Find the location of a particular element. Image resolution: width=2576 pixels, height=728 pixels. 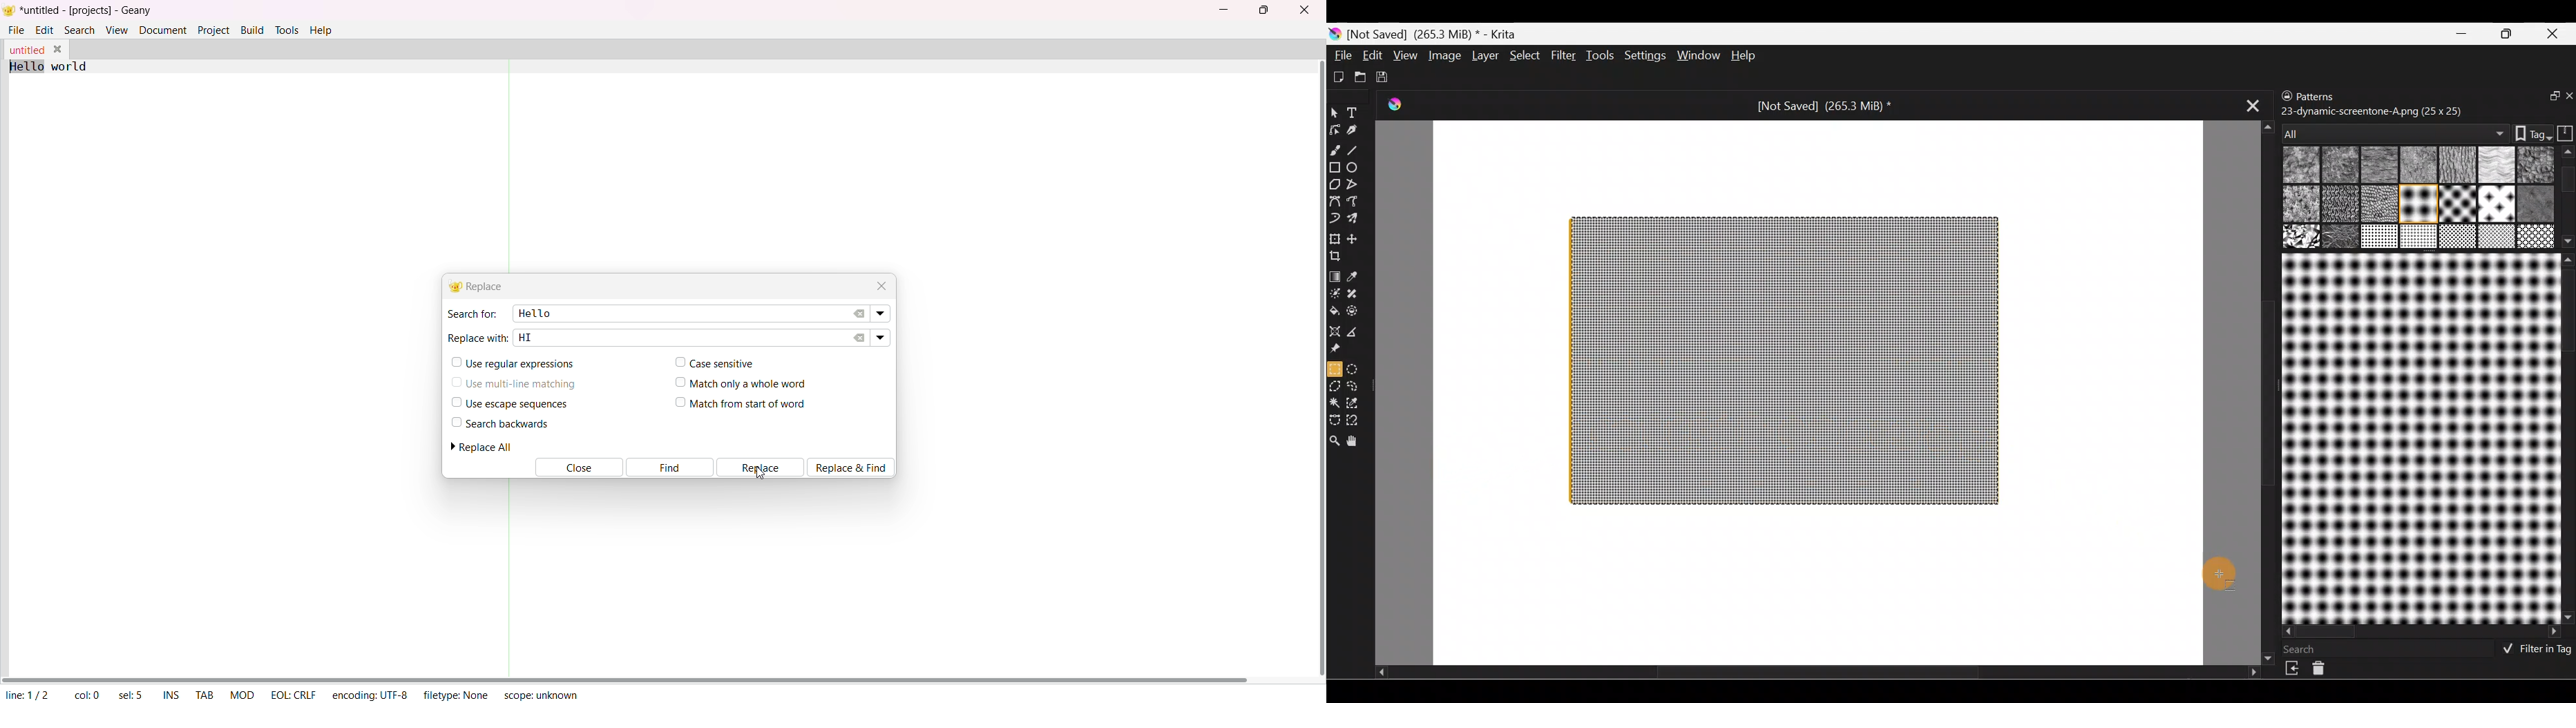

Krita logo is located at coordinates (1334, 34).